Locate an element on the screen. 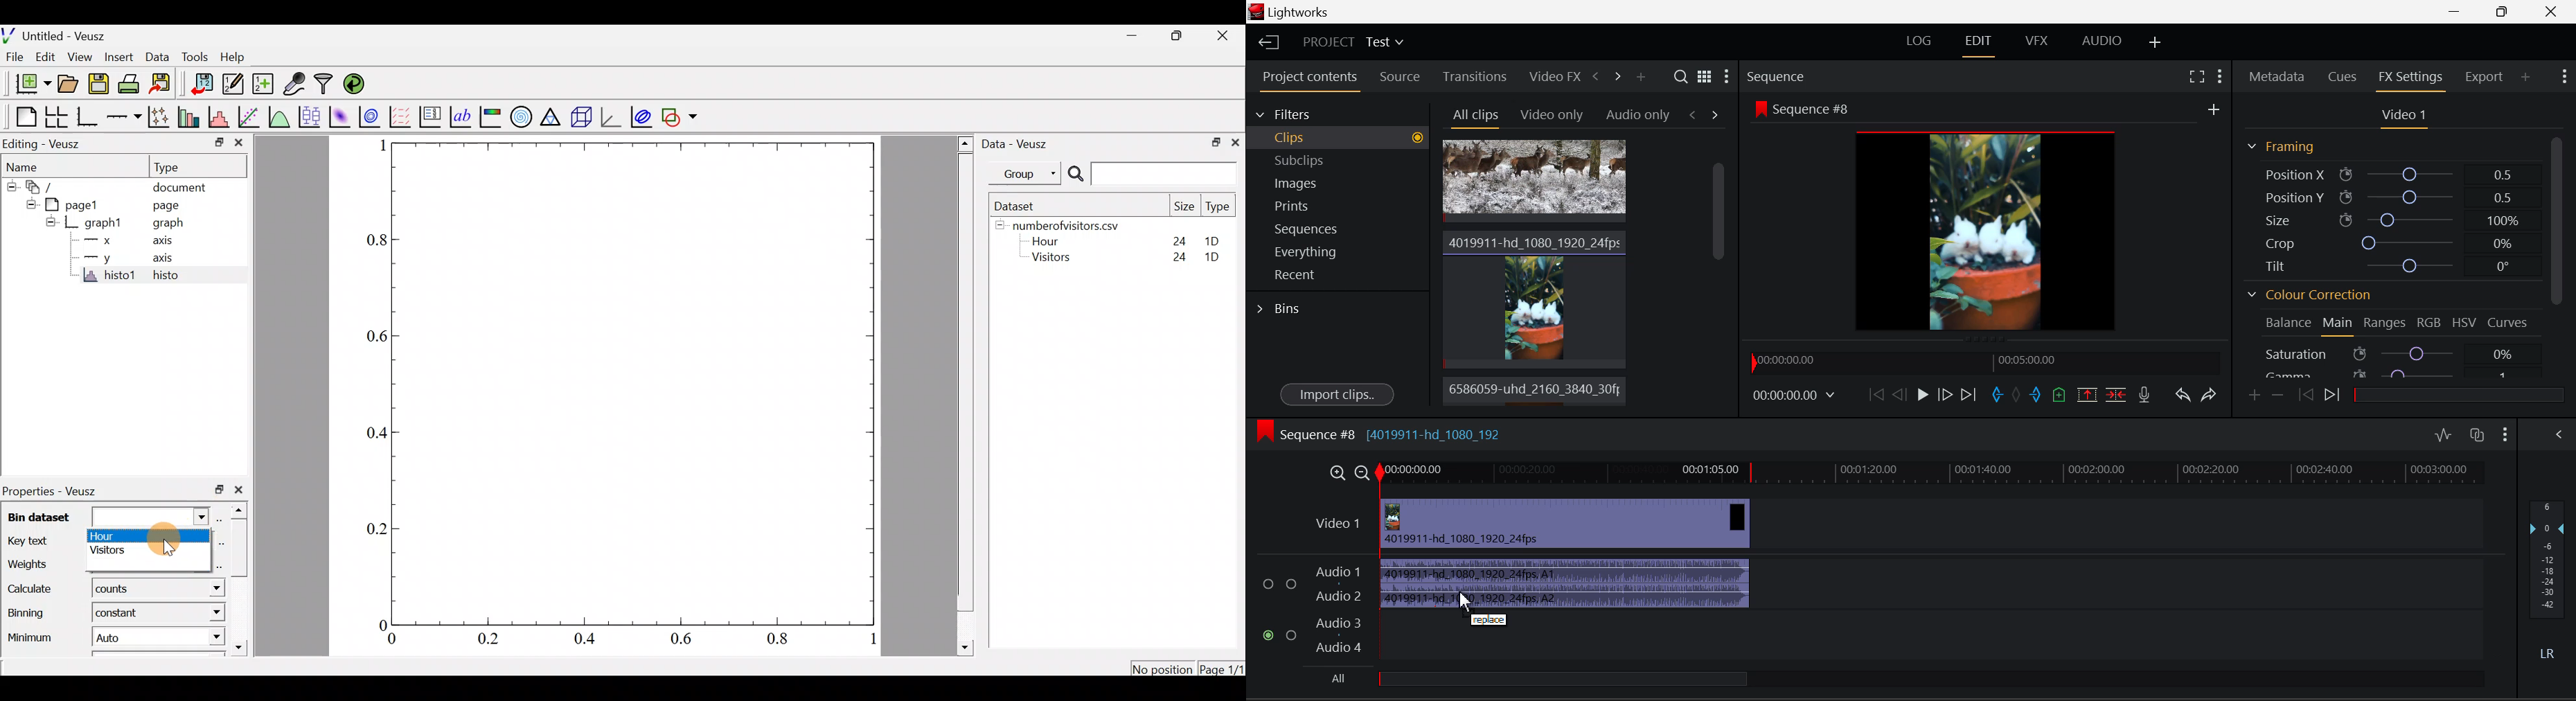 Image resolution: width=2576 pixels, height=728 pixels. plot points with lines and error bars is located at coordinates (160, 117).